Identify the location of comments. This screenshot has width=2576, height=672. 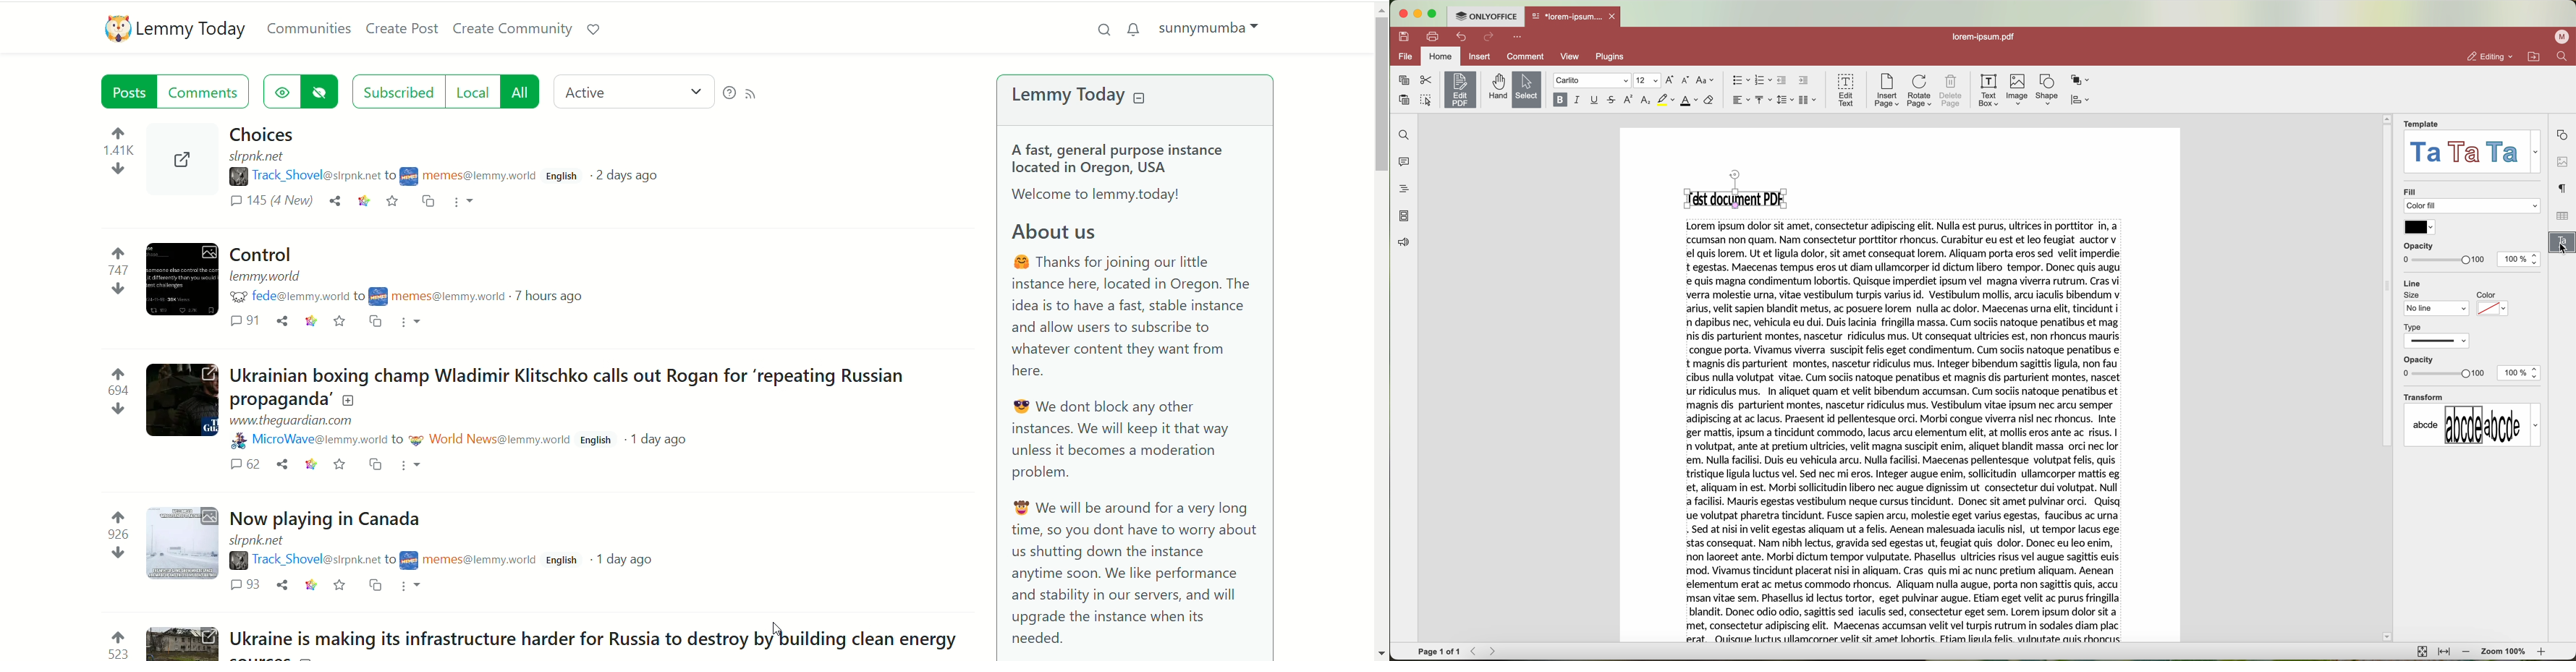
(268, 203).